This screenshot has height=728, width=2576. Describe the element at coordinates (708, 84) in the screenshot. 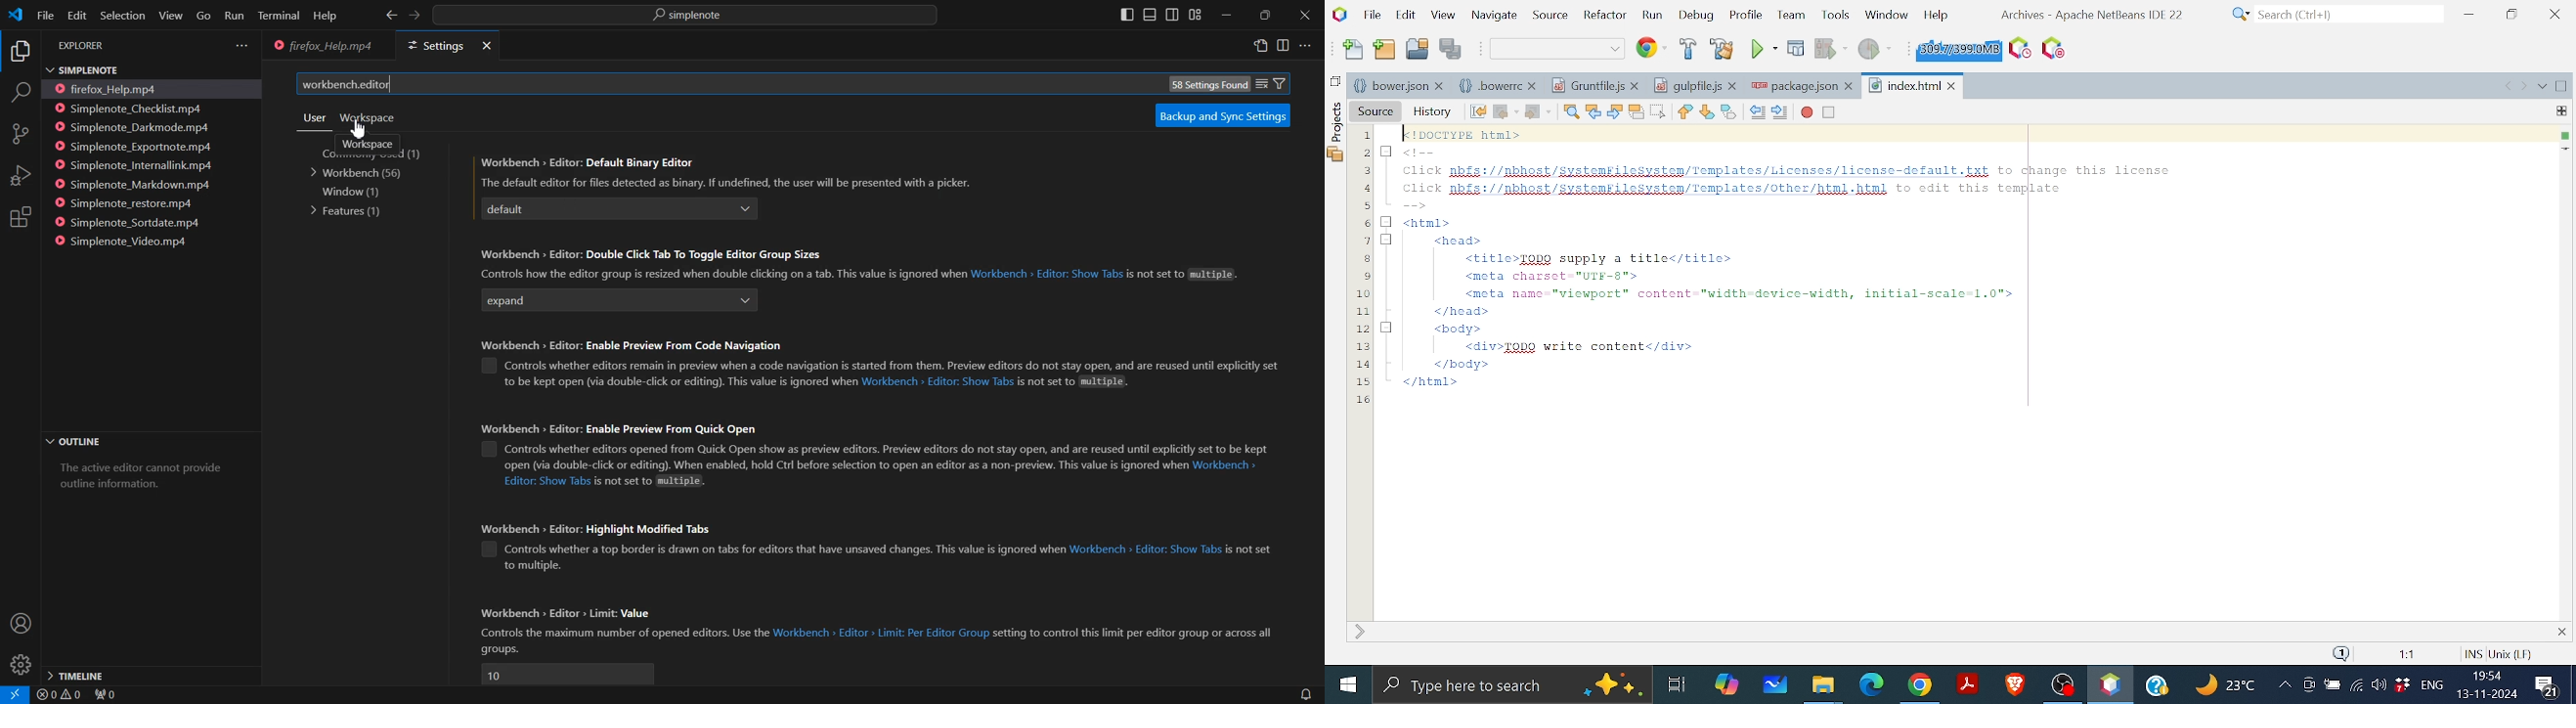

I see `Workbench editor` at that location.